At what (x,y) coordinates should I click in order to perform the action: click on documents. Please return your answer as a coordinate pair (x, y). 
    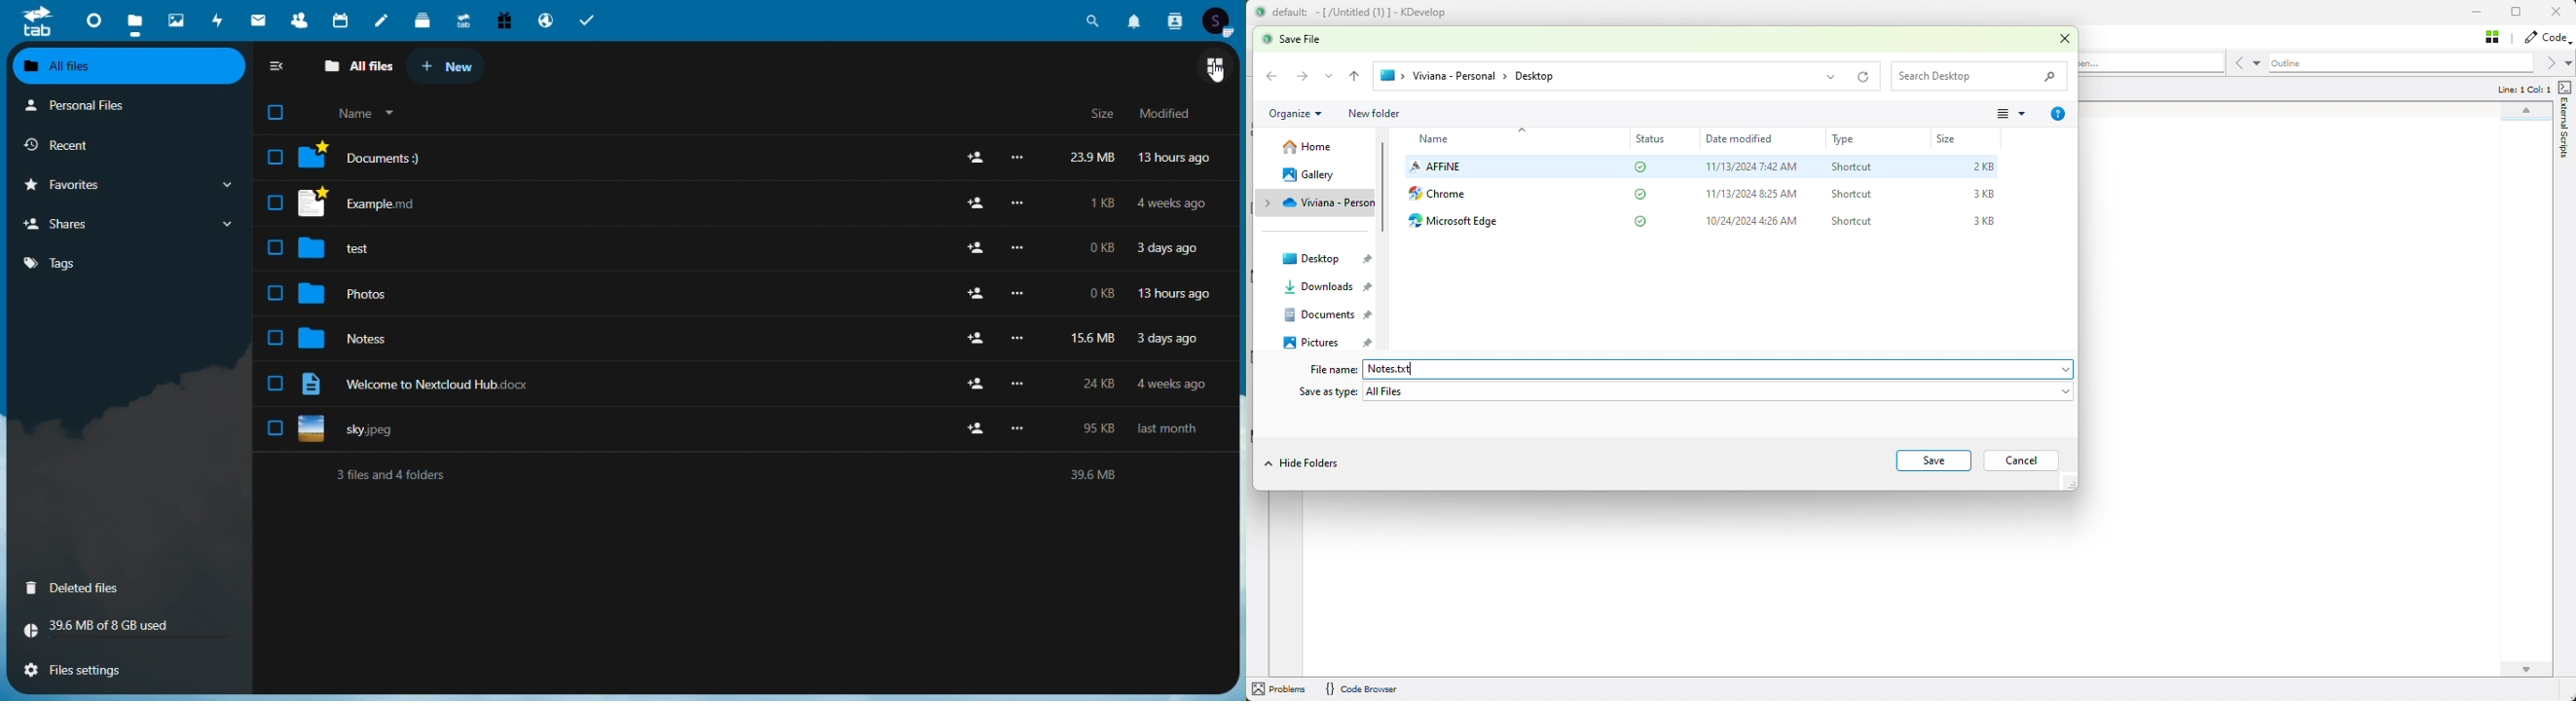
    Looking at the image, I should click on (402, 157).